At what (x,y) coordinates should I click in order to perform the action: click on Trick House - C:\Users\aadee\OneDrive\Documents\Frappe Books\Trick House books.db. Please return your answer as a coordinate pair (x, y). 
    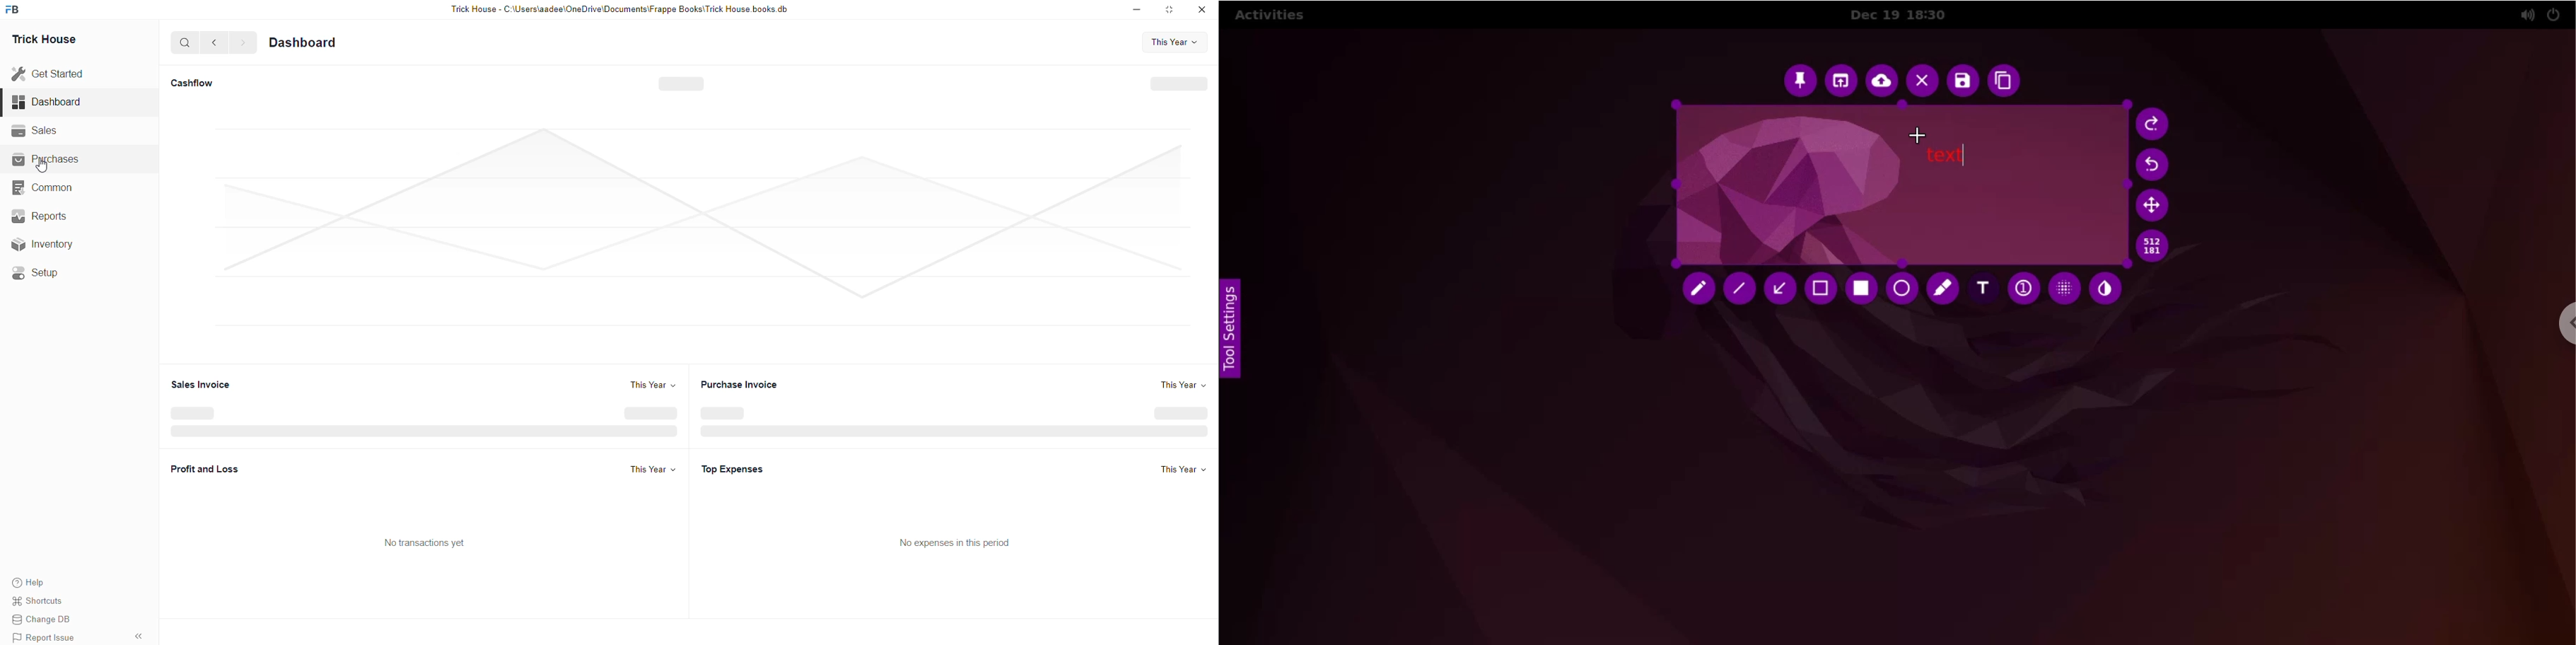
    Looking at the image, I should click on (622, 10).